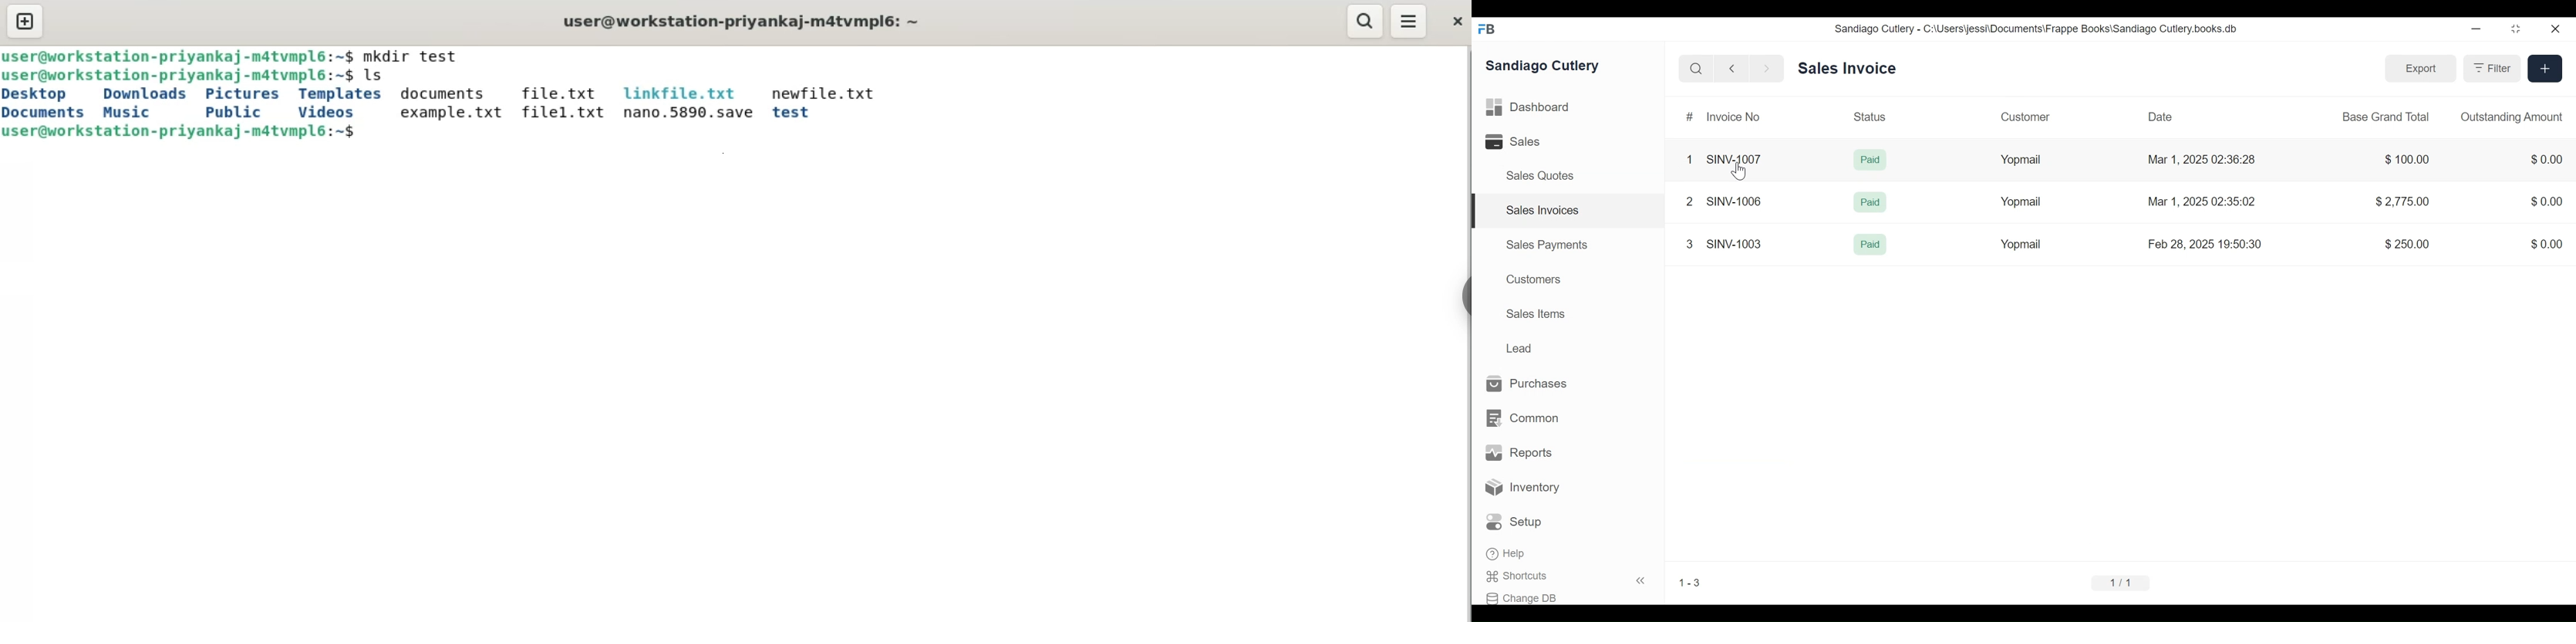  Describe the element at coordinates (1535, 279) in the screenshot. I see `Customers` at that location.